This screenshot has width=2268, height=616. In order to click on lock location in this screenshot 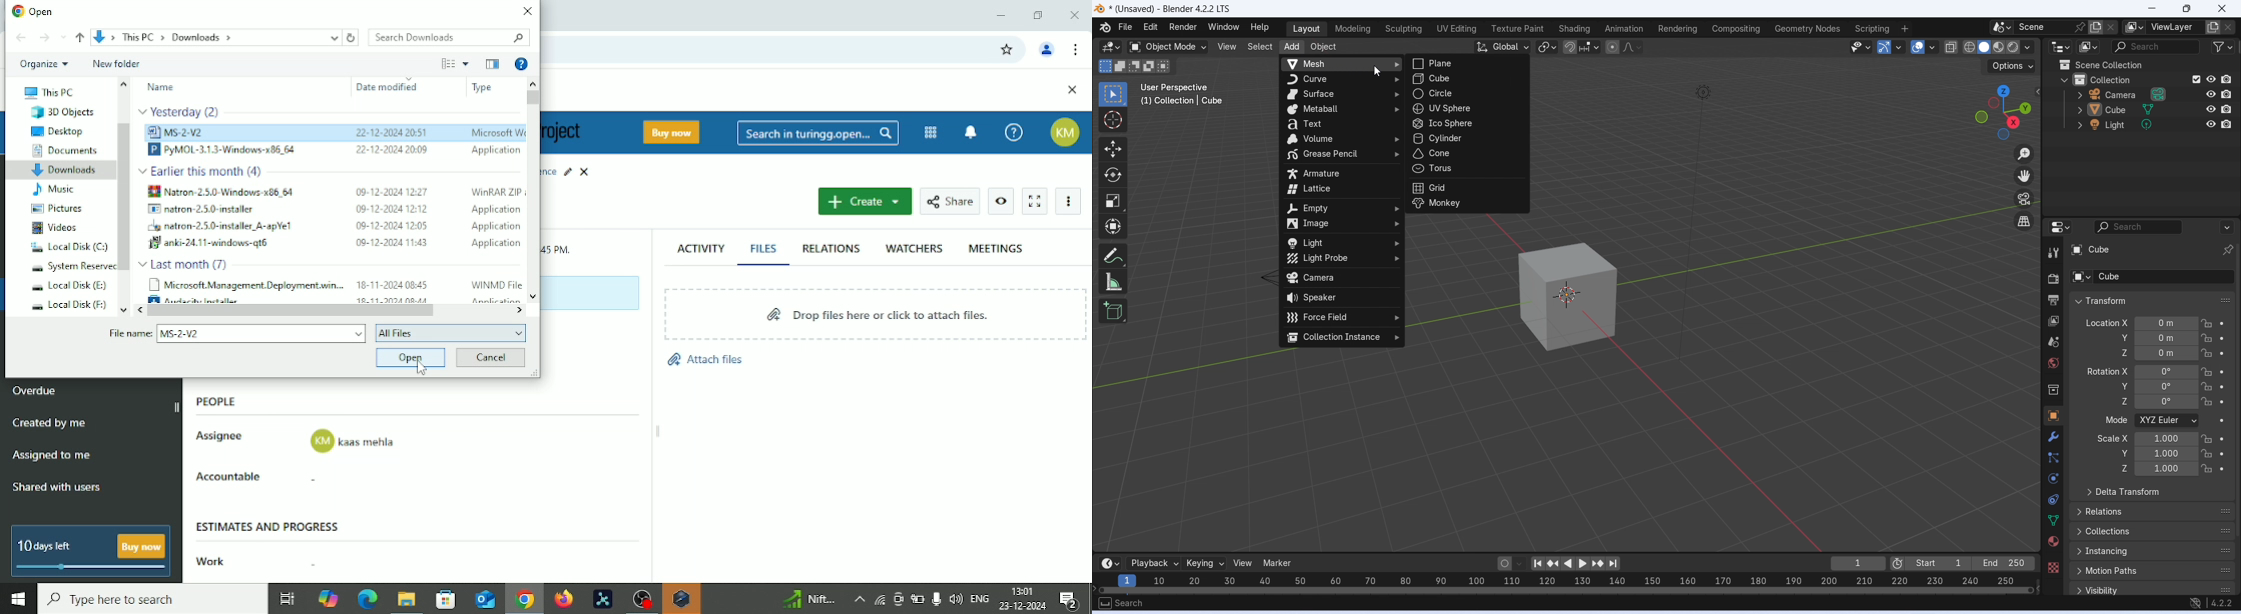, I will do `click(2207, 402)`.